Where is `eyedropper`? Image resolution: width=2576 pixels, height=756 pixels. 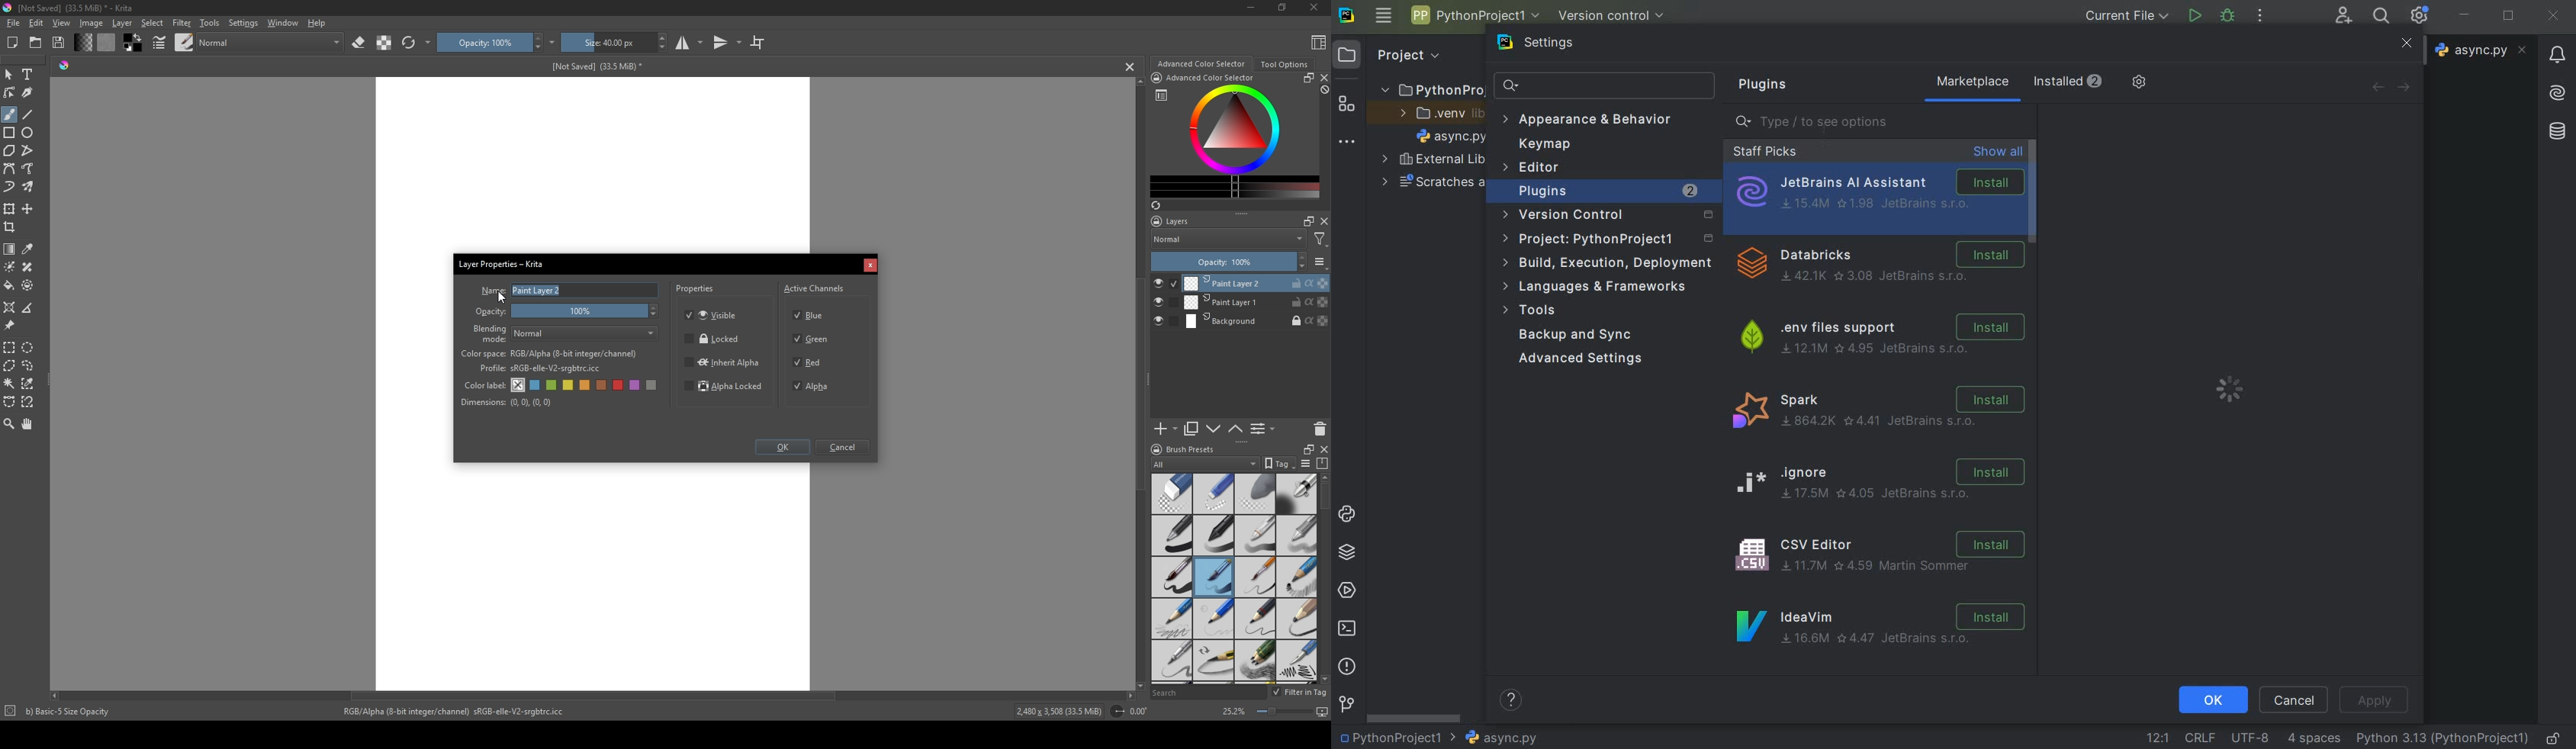 eyedropper is located at coordinates (29, 249).